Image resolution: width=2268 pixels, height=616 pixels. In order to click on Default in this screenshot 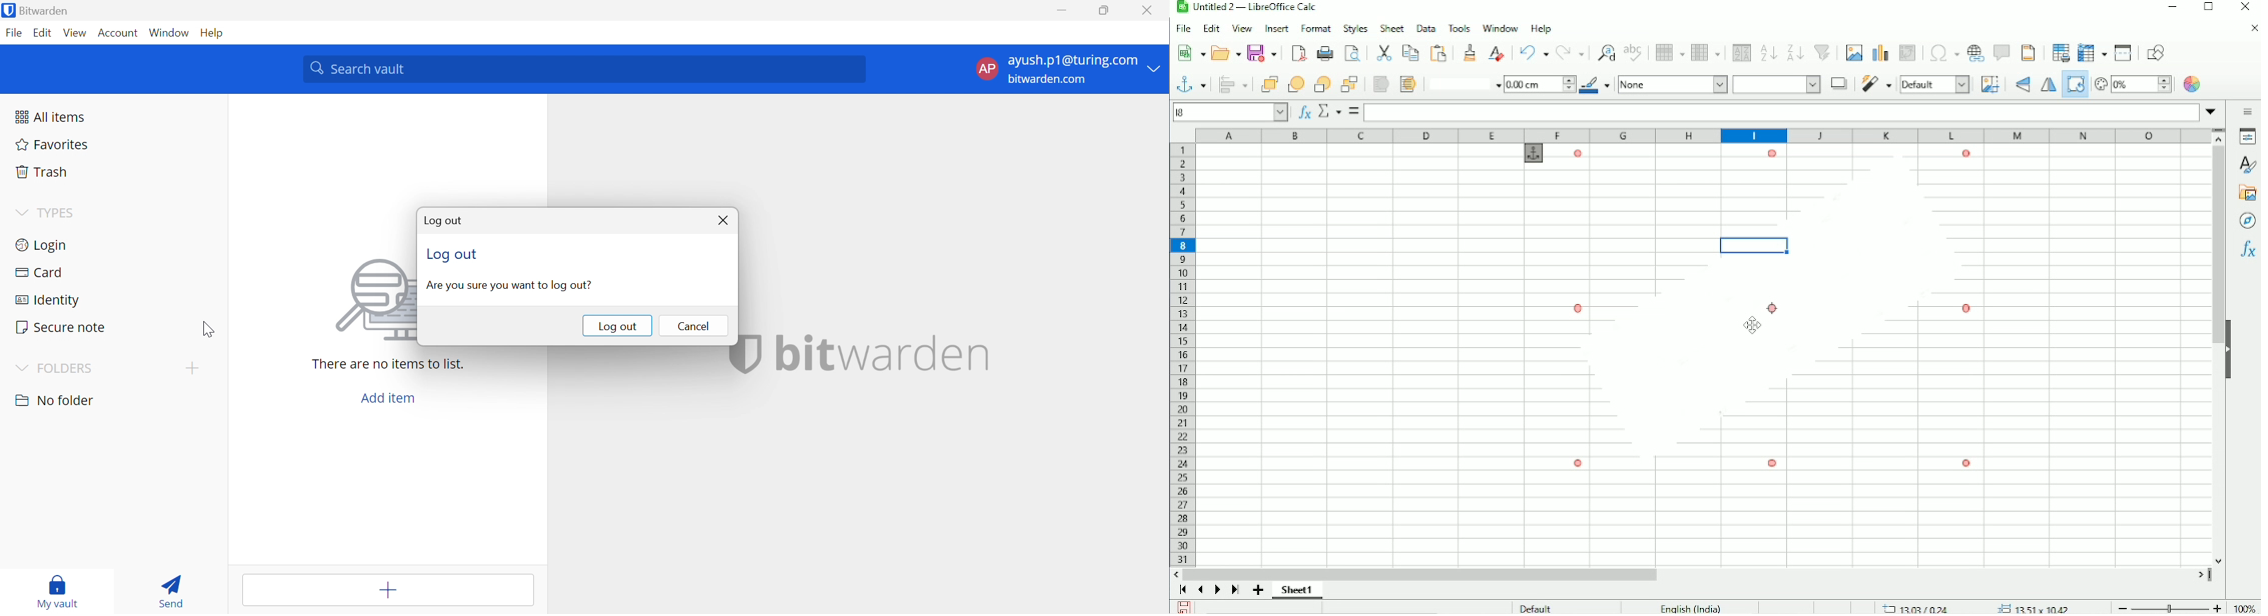, I will do `click(1936, 85)`.